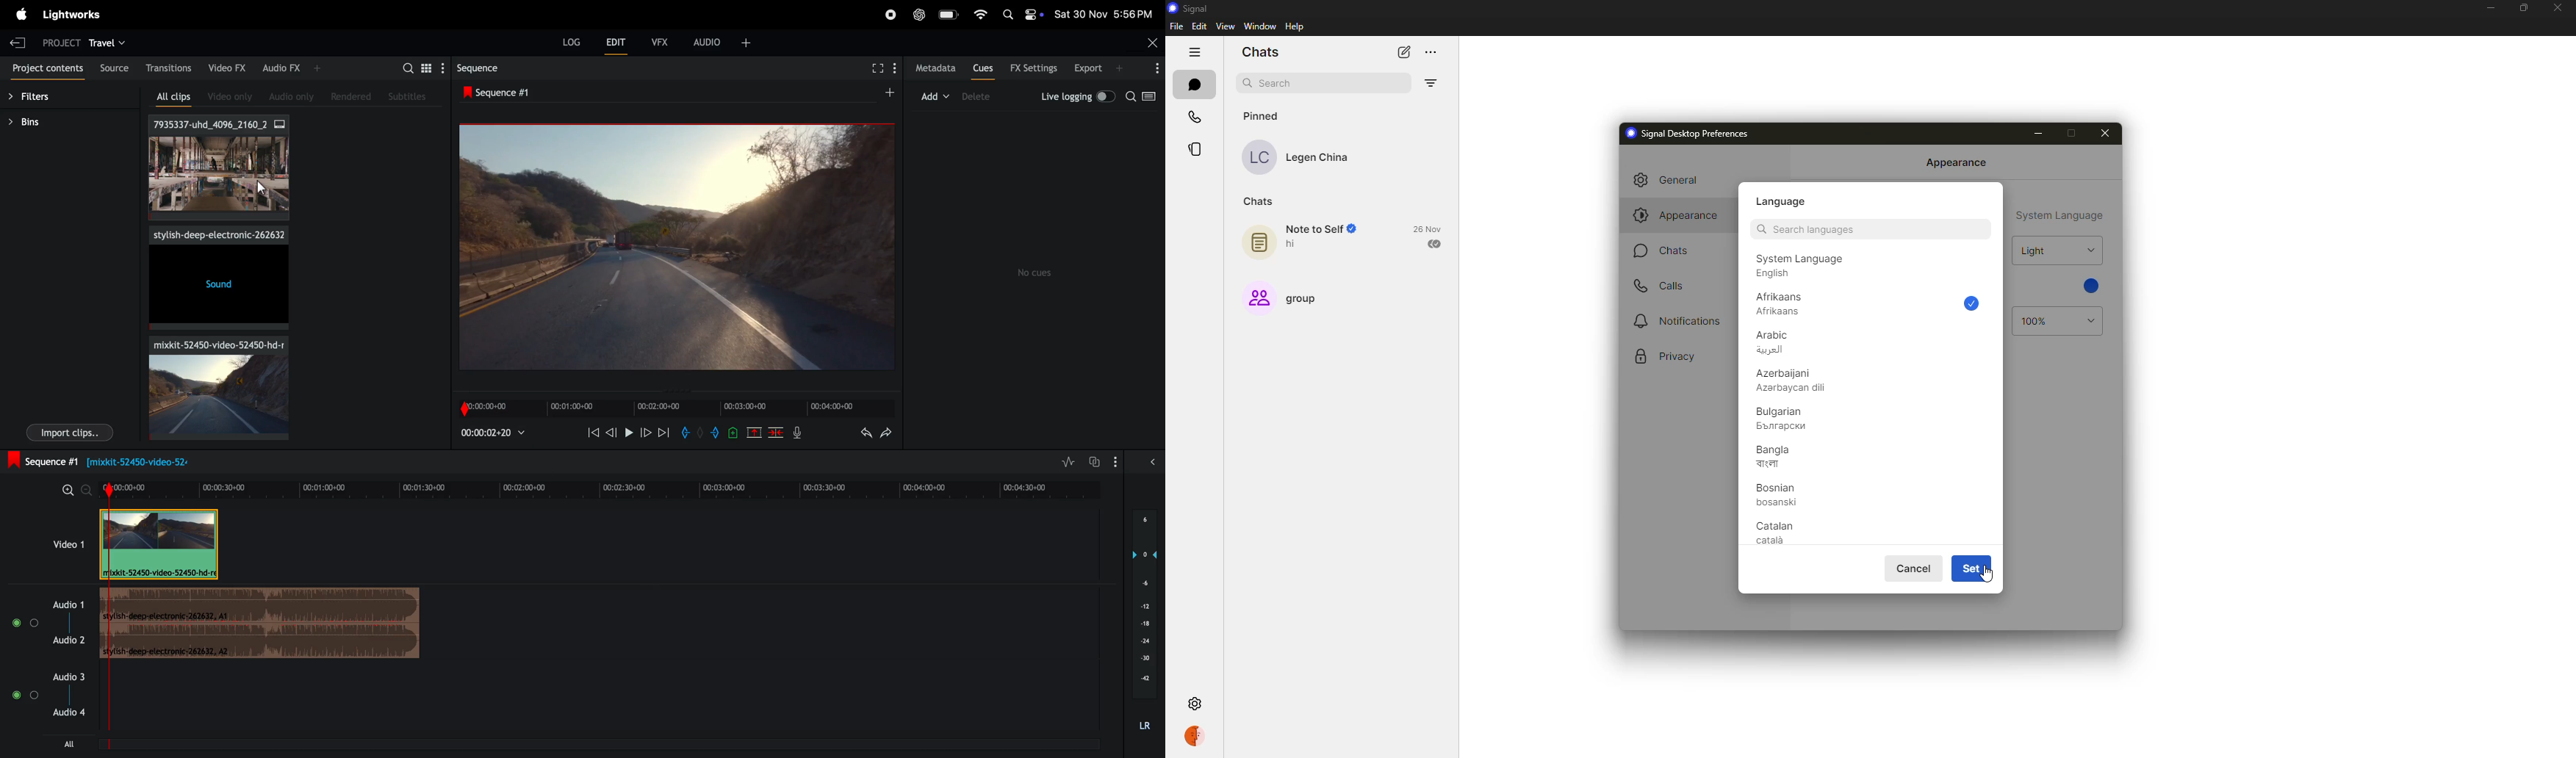 The image size is (2576, 784). Describe the element at coordinates (1777, 532) in the screenshot. I see `catalan` at that location.